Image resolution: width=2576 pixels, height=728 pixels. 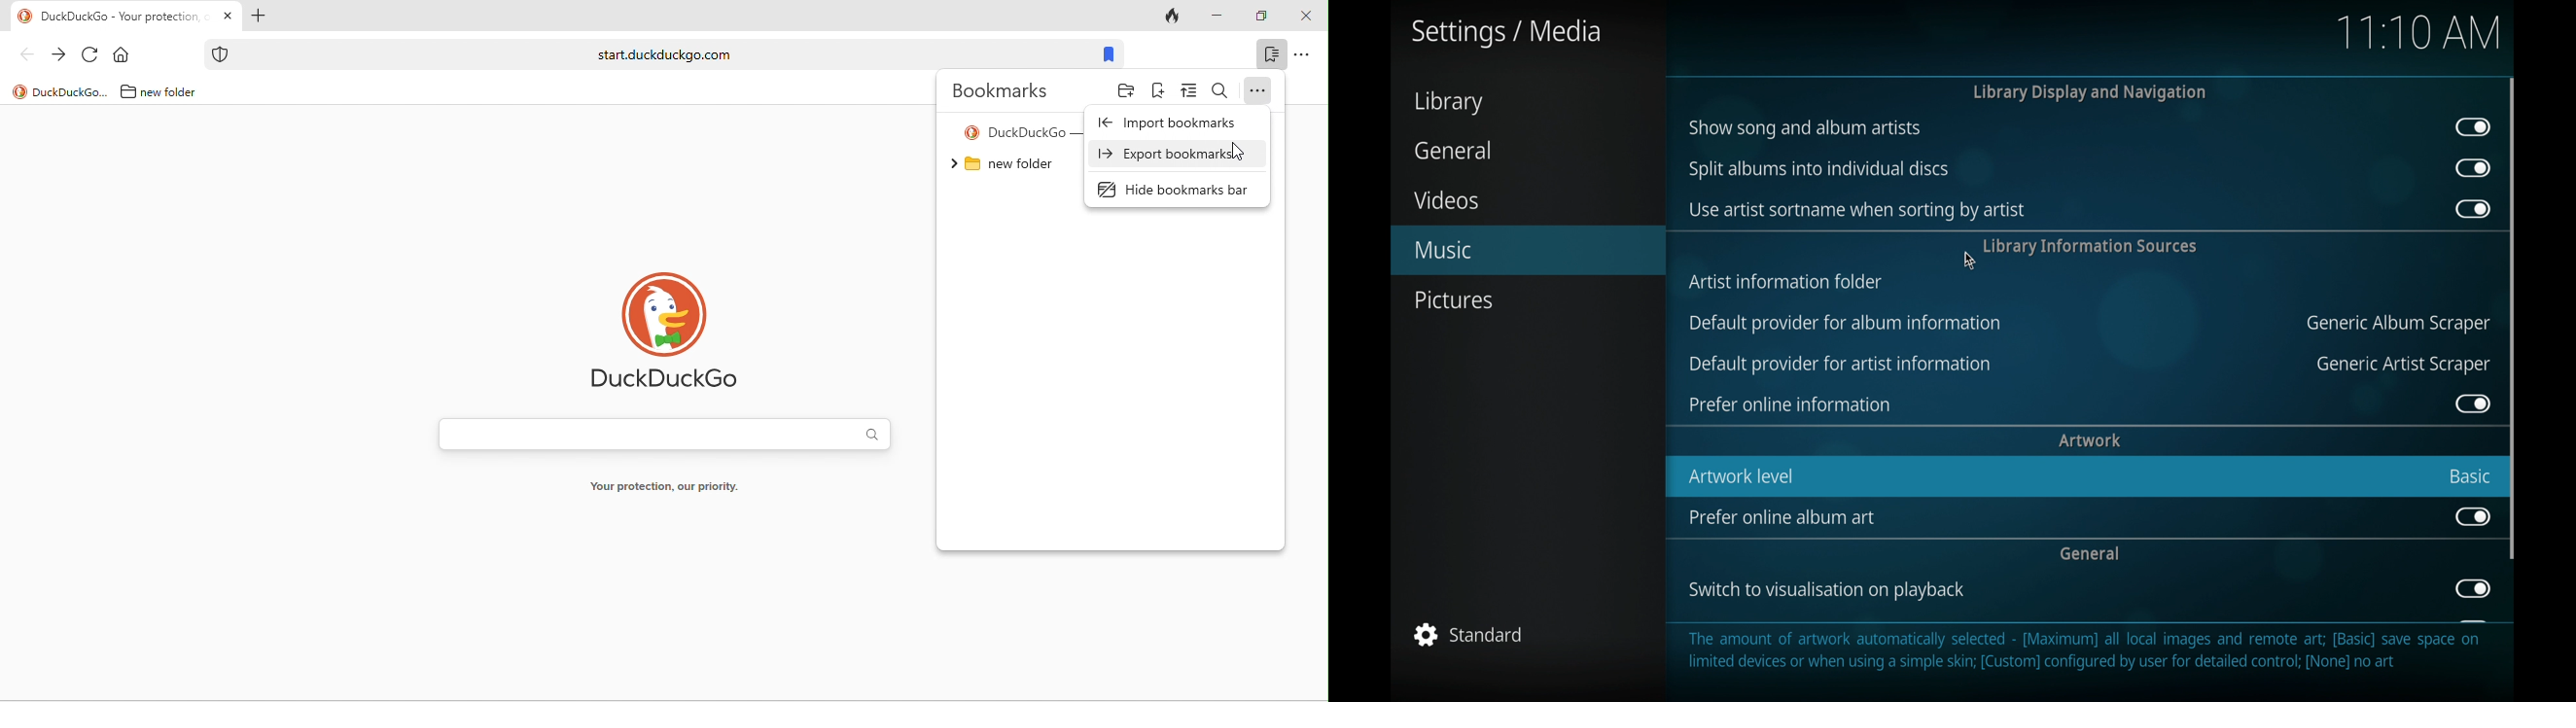 I want to click on toggle button, so click(x=2473, y=209).